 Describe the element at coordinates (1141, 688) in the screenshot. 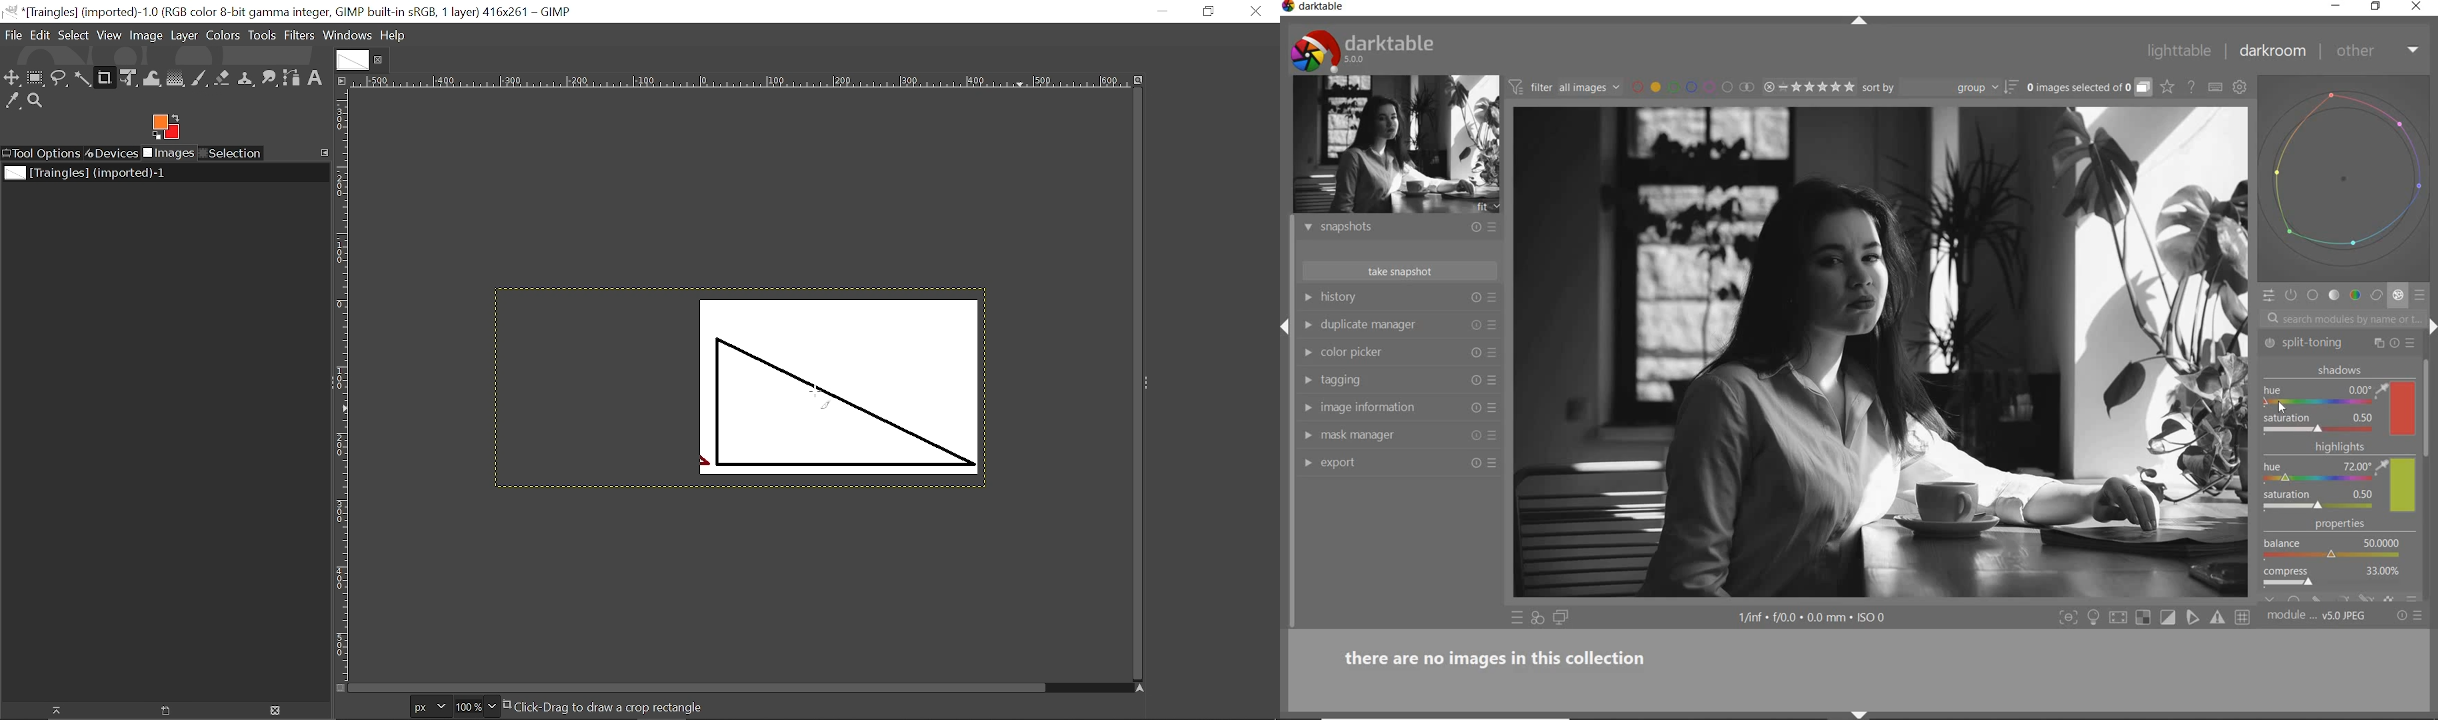

I see `Navigate the image display` at that location.